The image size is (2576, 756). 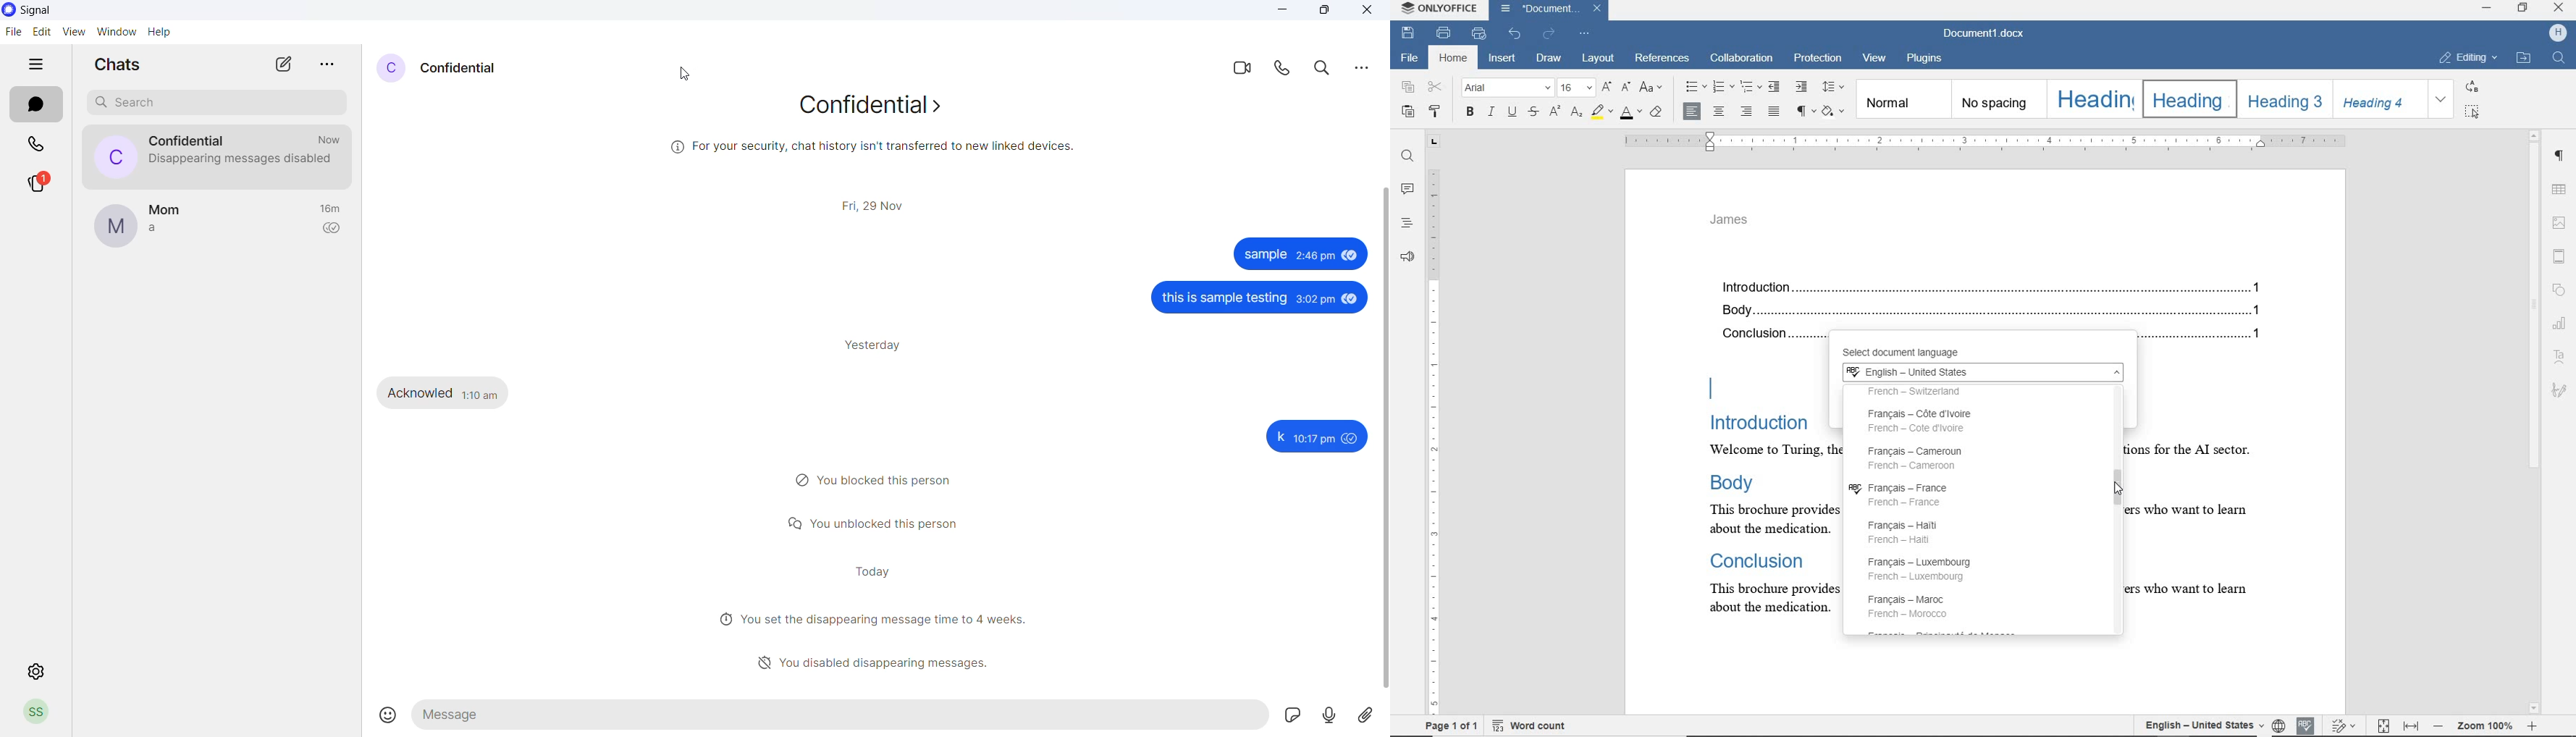 I want to click on fit to page, so click(x=2384, y=727).